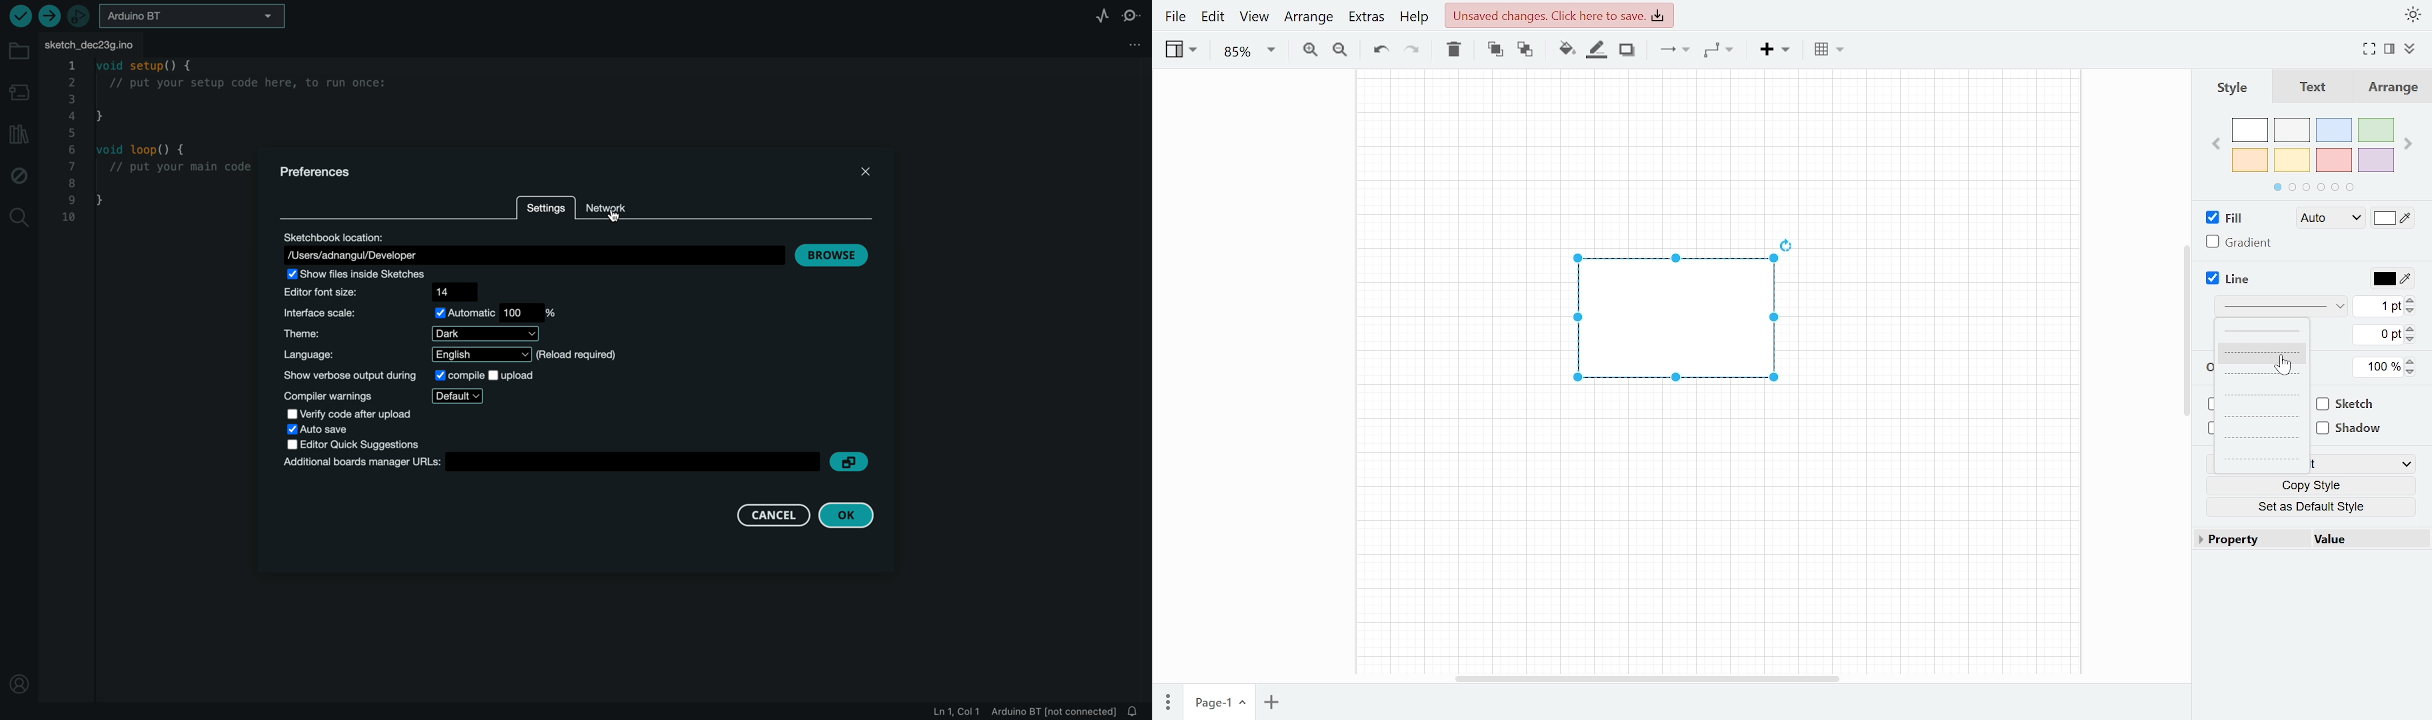 This screenshot has height=728, width=2436. Describe the element at coordinates (2314, 484) in the screenshot. I see `Copy style` at that location.